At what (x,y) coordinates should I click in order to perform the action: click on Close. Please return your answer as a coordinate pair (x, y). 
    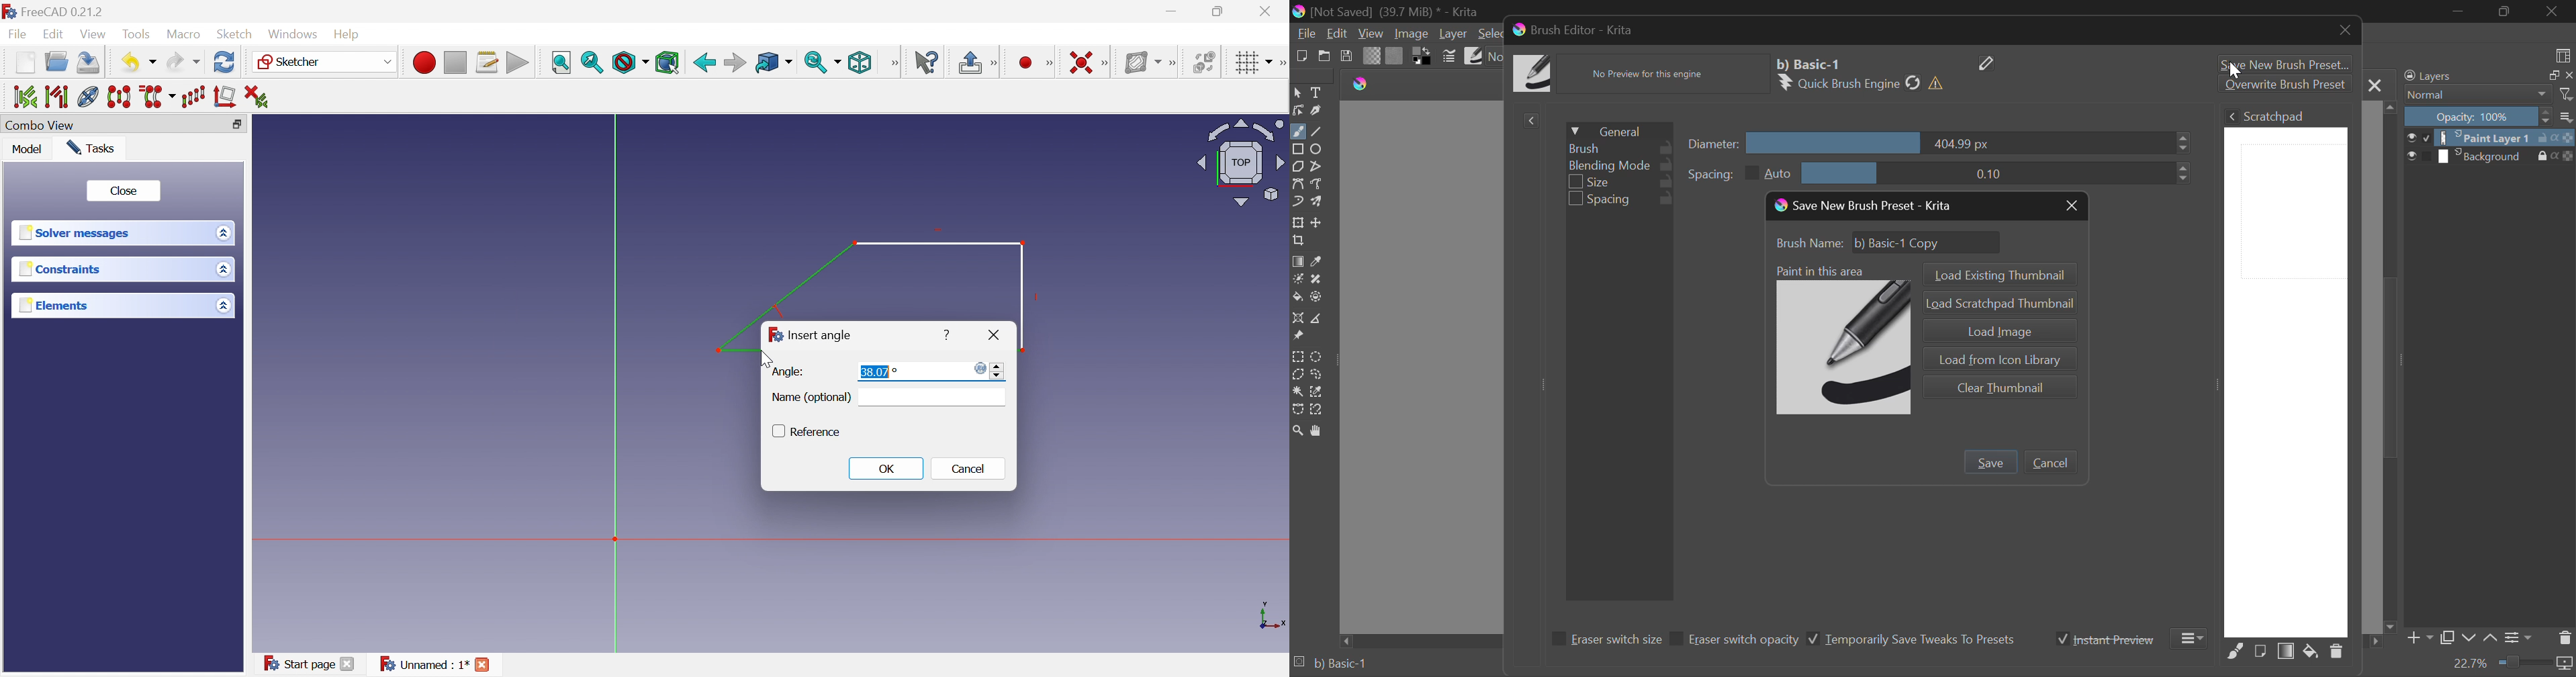
    Looking at the image, I should click on (2375, 84).